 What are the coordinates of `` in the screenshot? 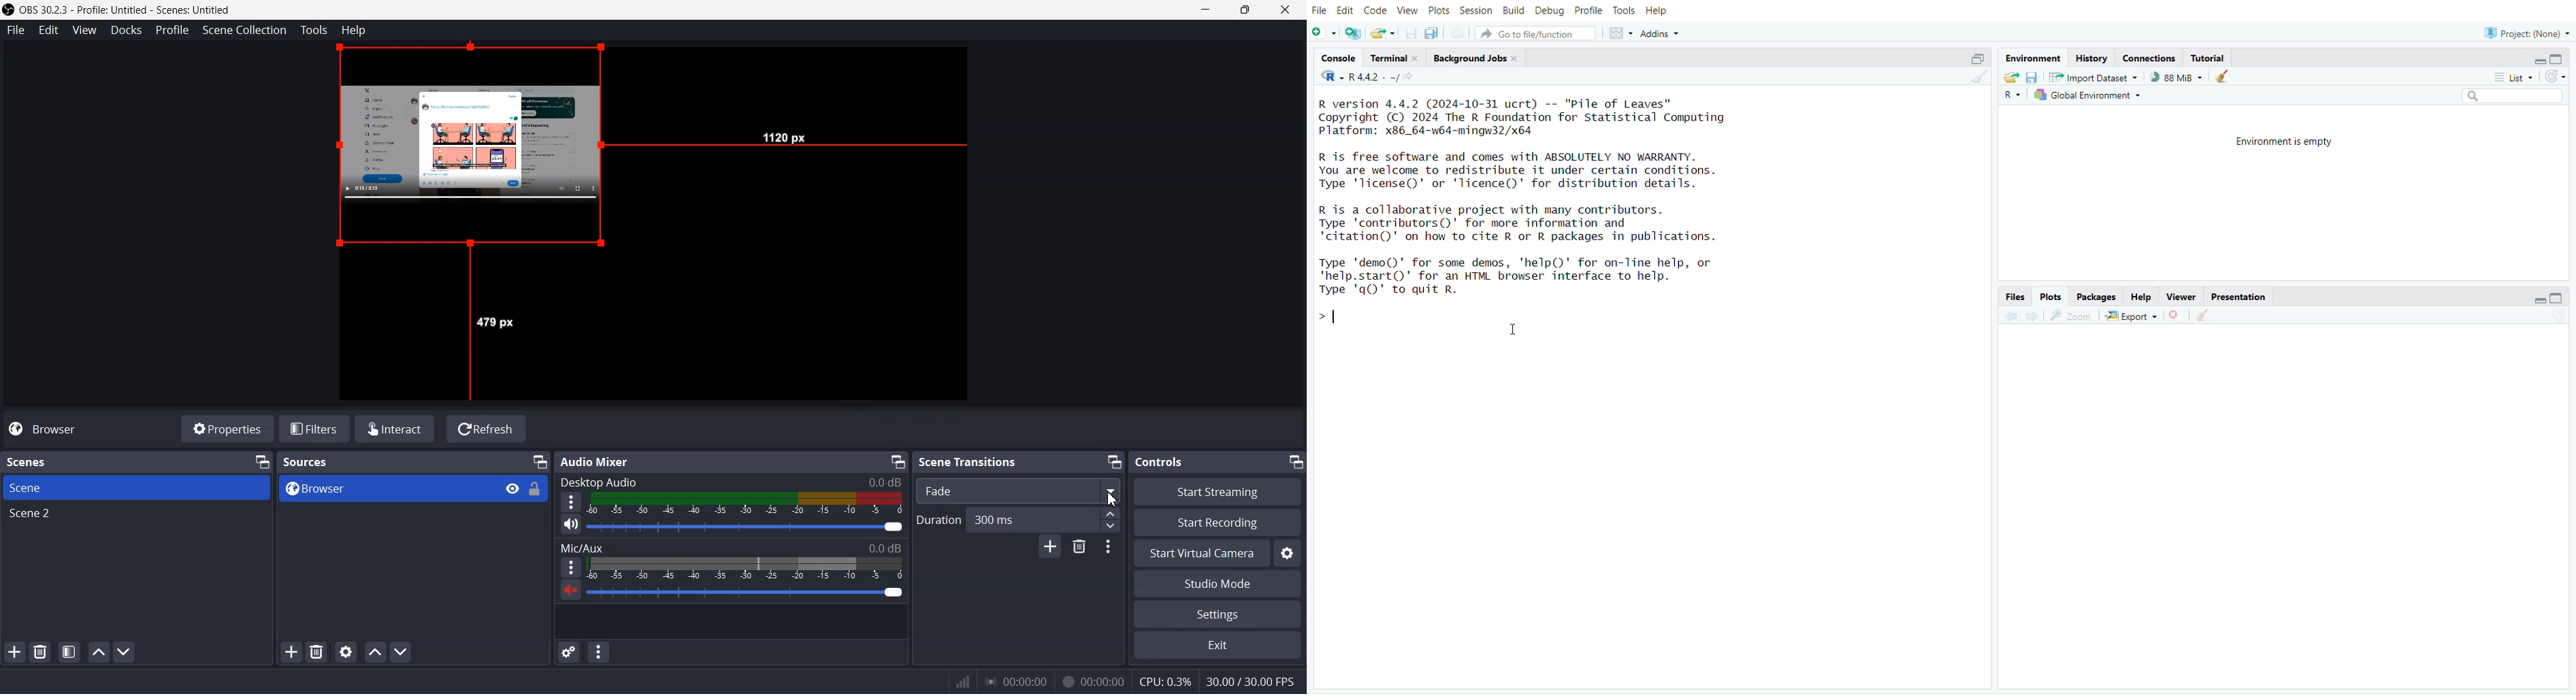 It's located at (1017, 681).